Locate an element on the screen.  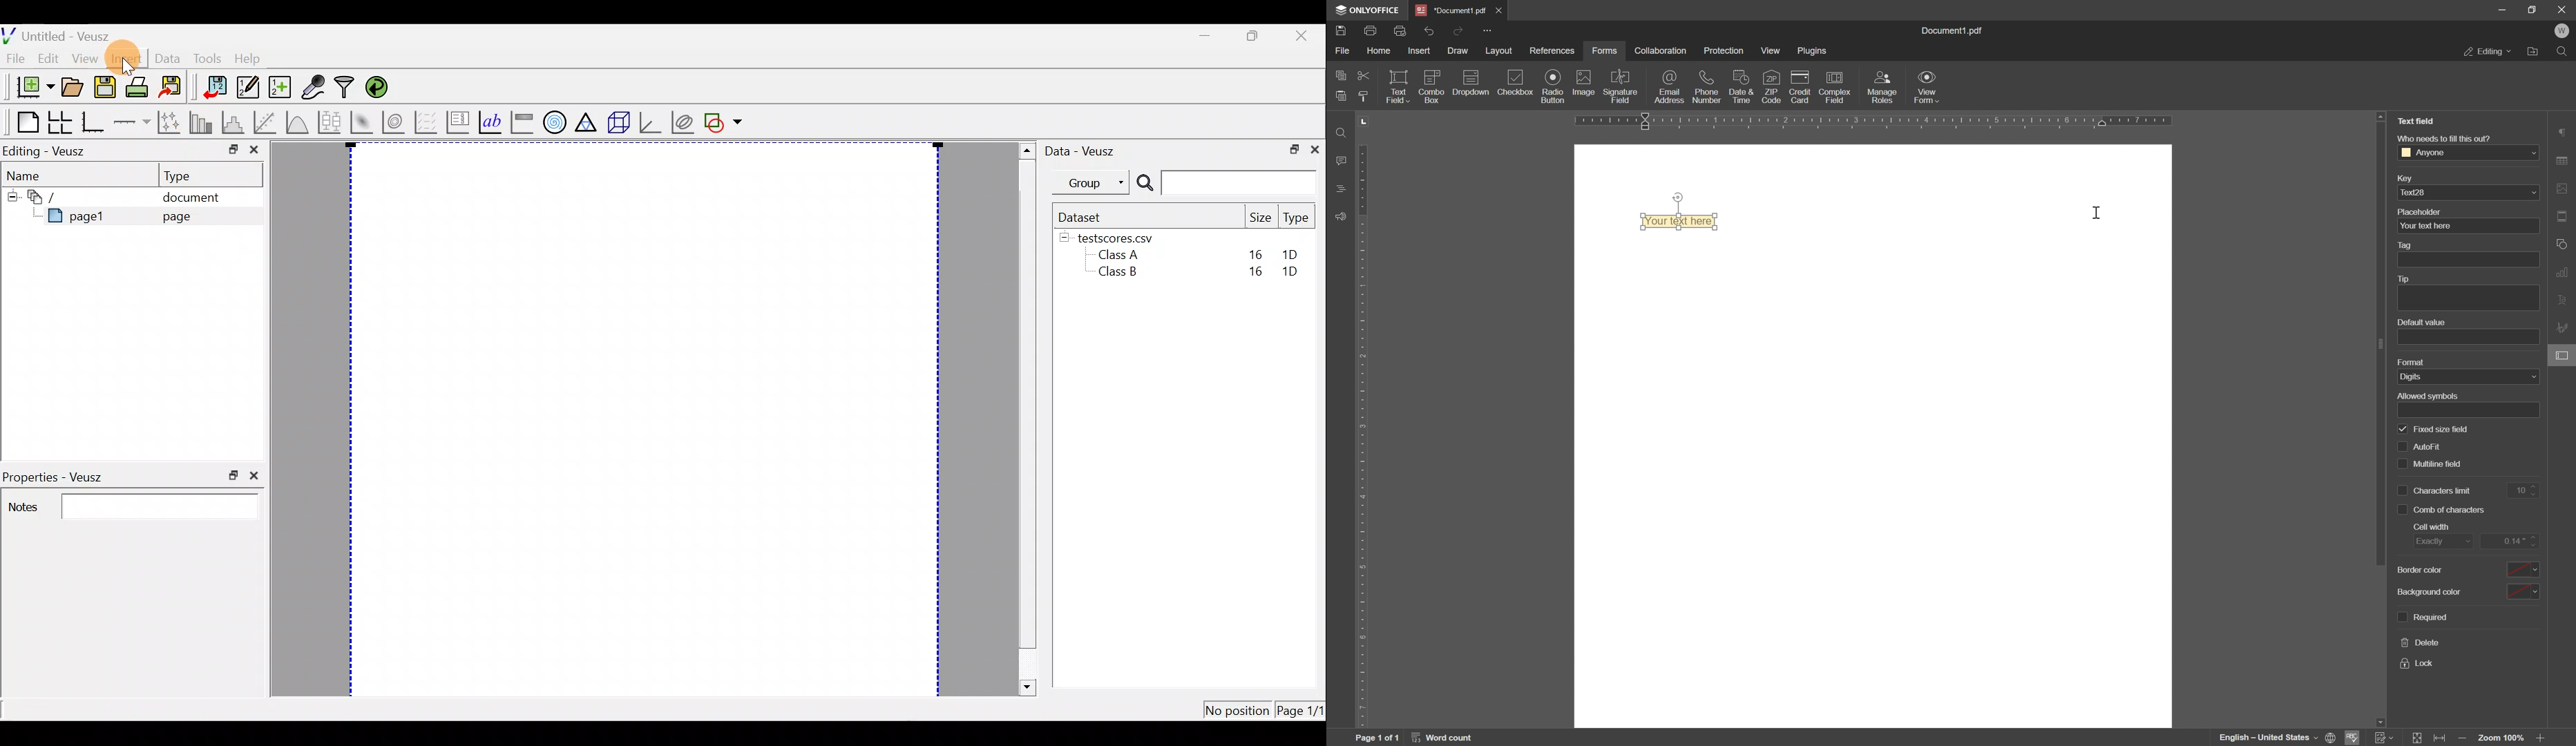
text28 is located at coordinates (2466, 194).